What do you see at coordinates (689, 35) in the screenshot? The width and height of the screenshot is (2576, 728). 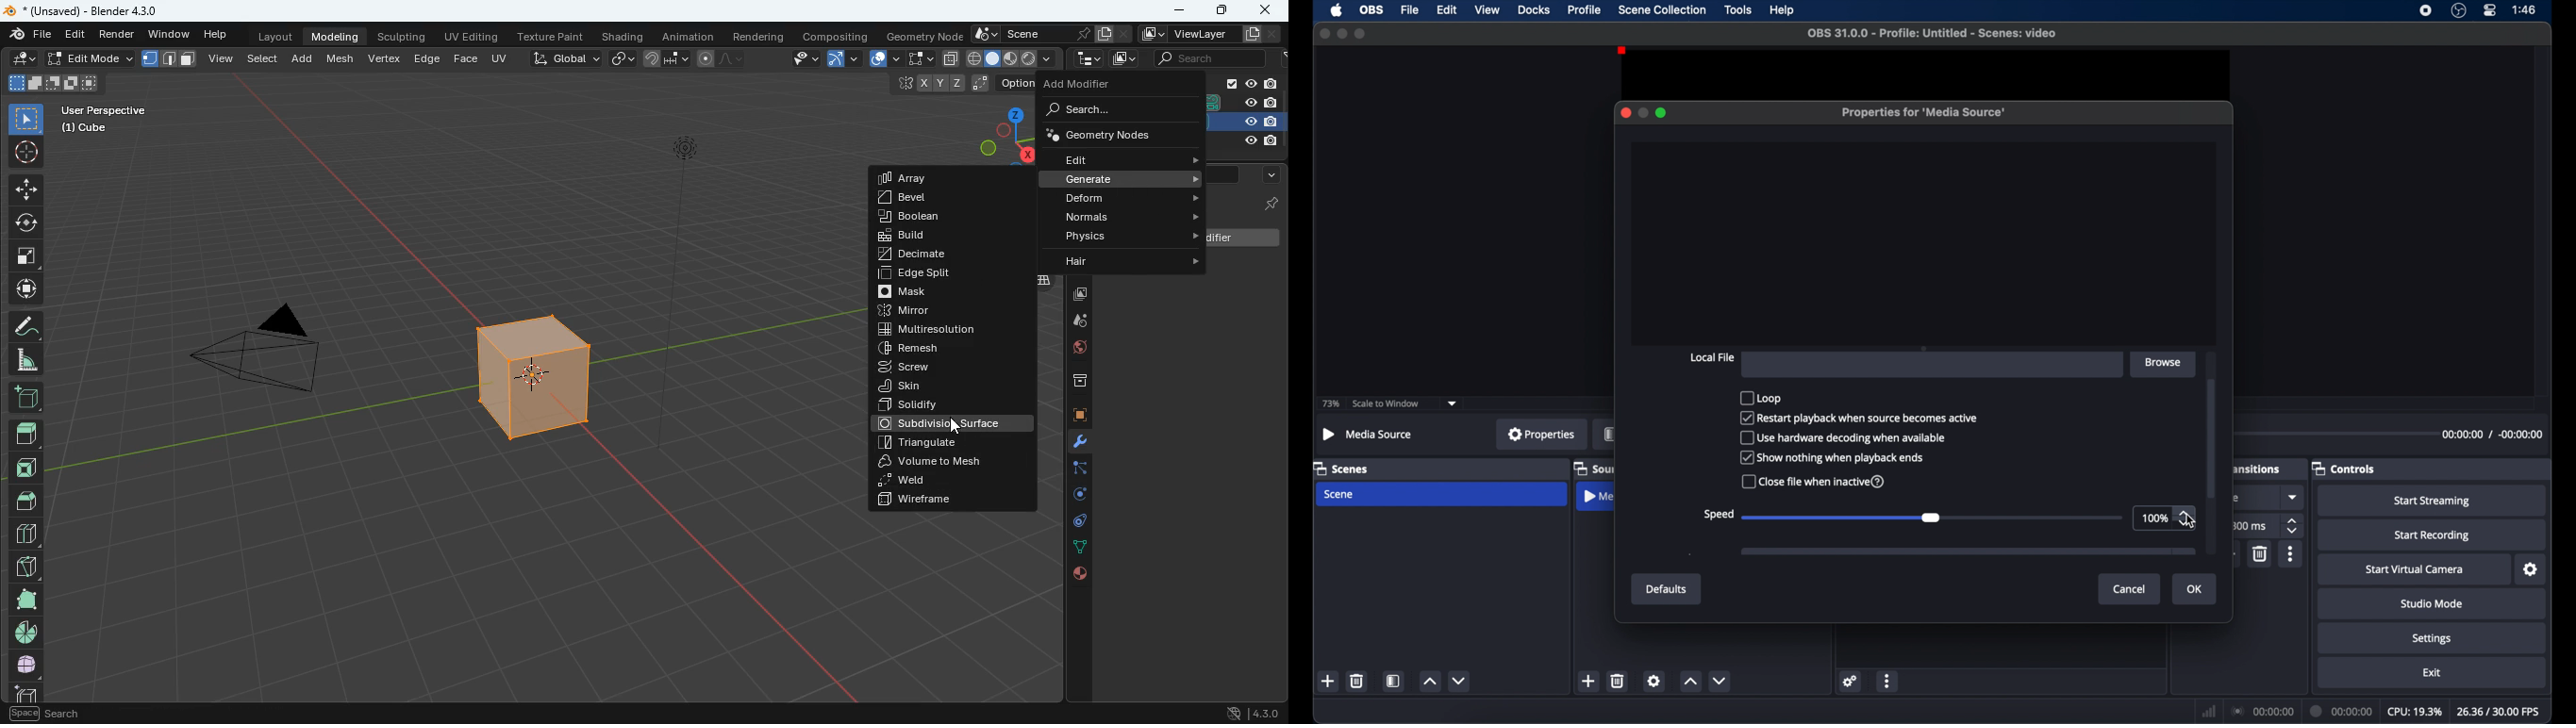 I see `animation` at bounding box center [689, 35].